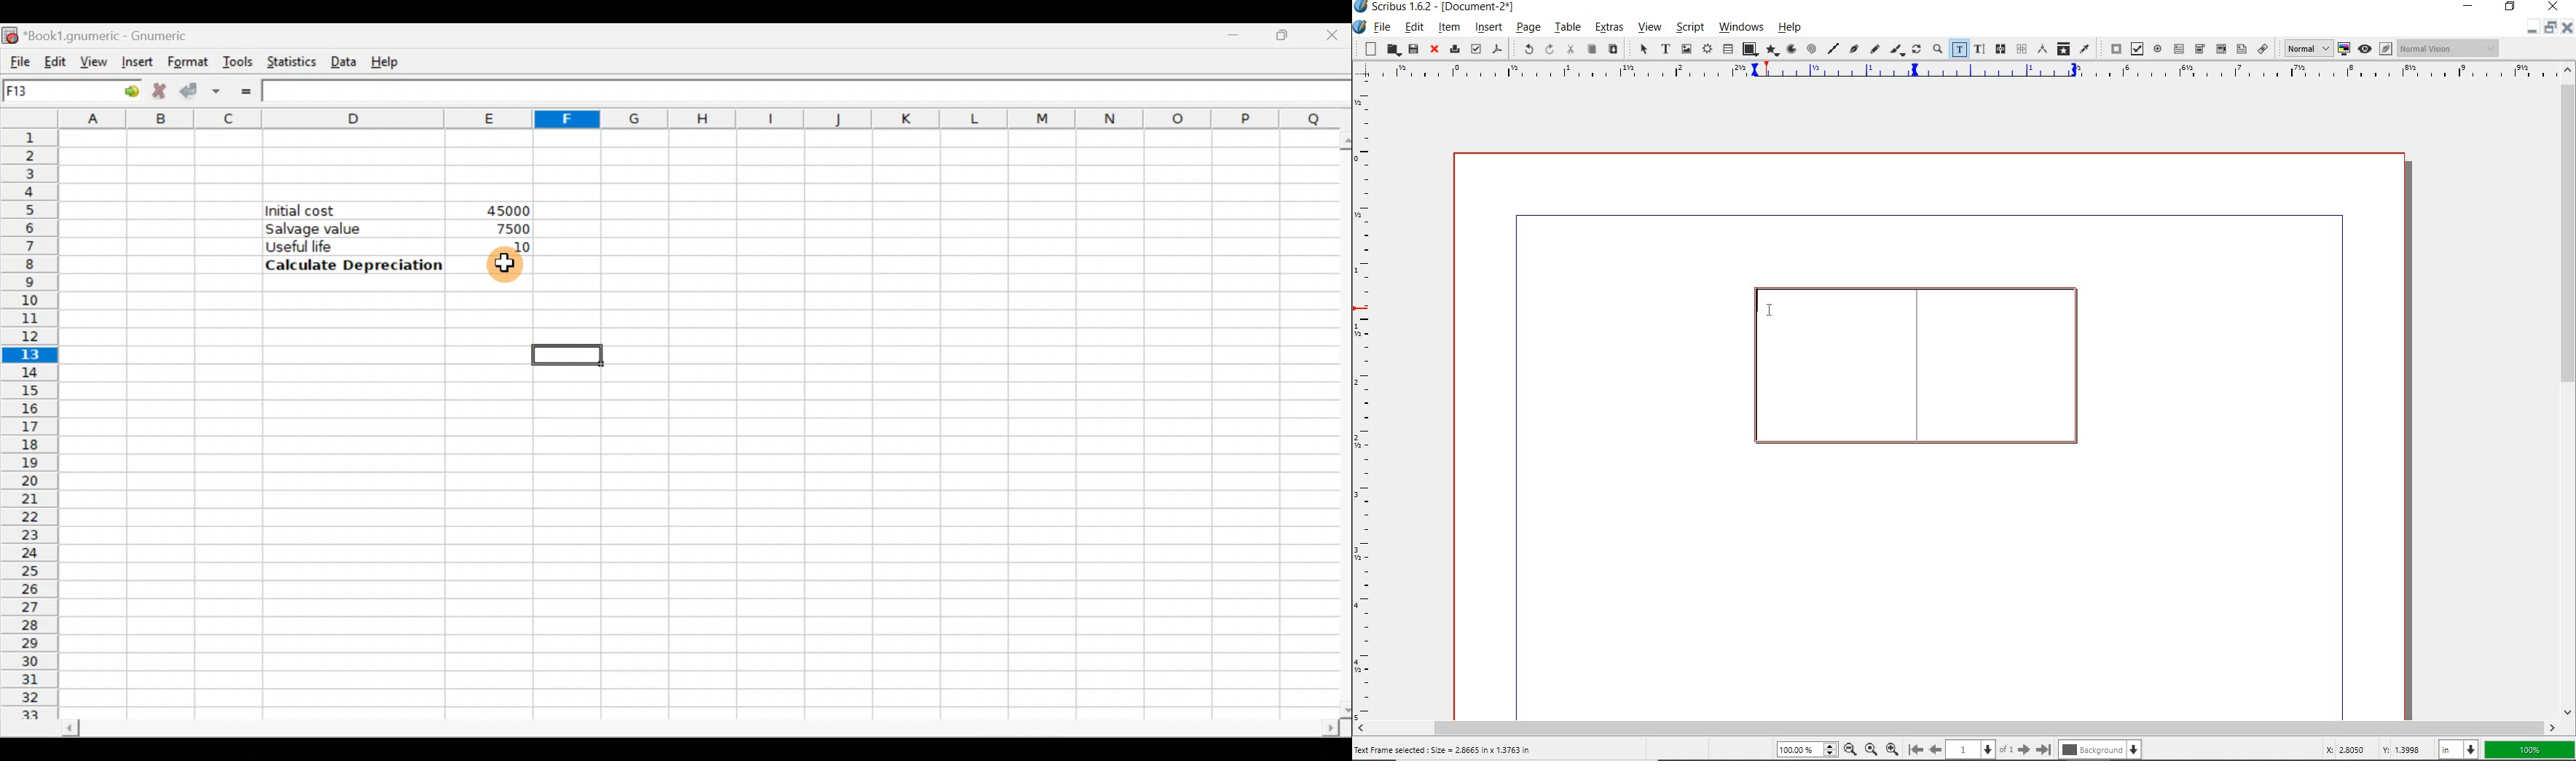 Image resolution: width=2576 pixels, height=784 pixels. What do you see at coordinates (1966, 73) in the screenshot?
I see `ruler` at bounding box center [1966, 73].